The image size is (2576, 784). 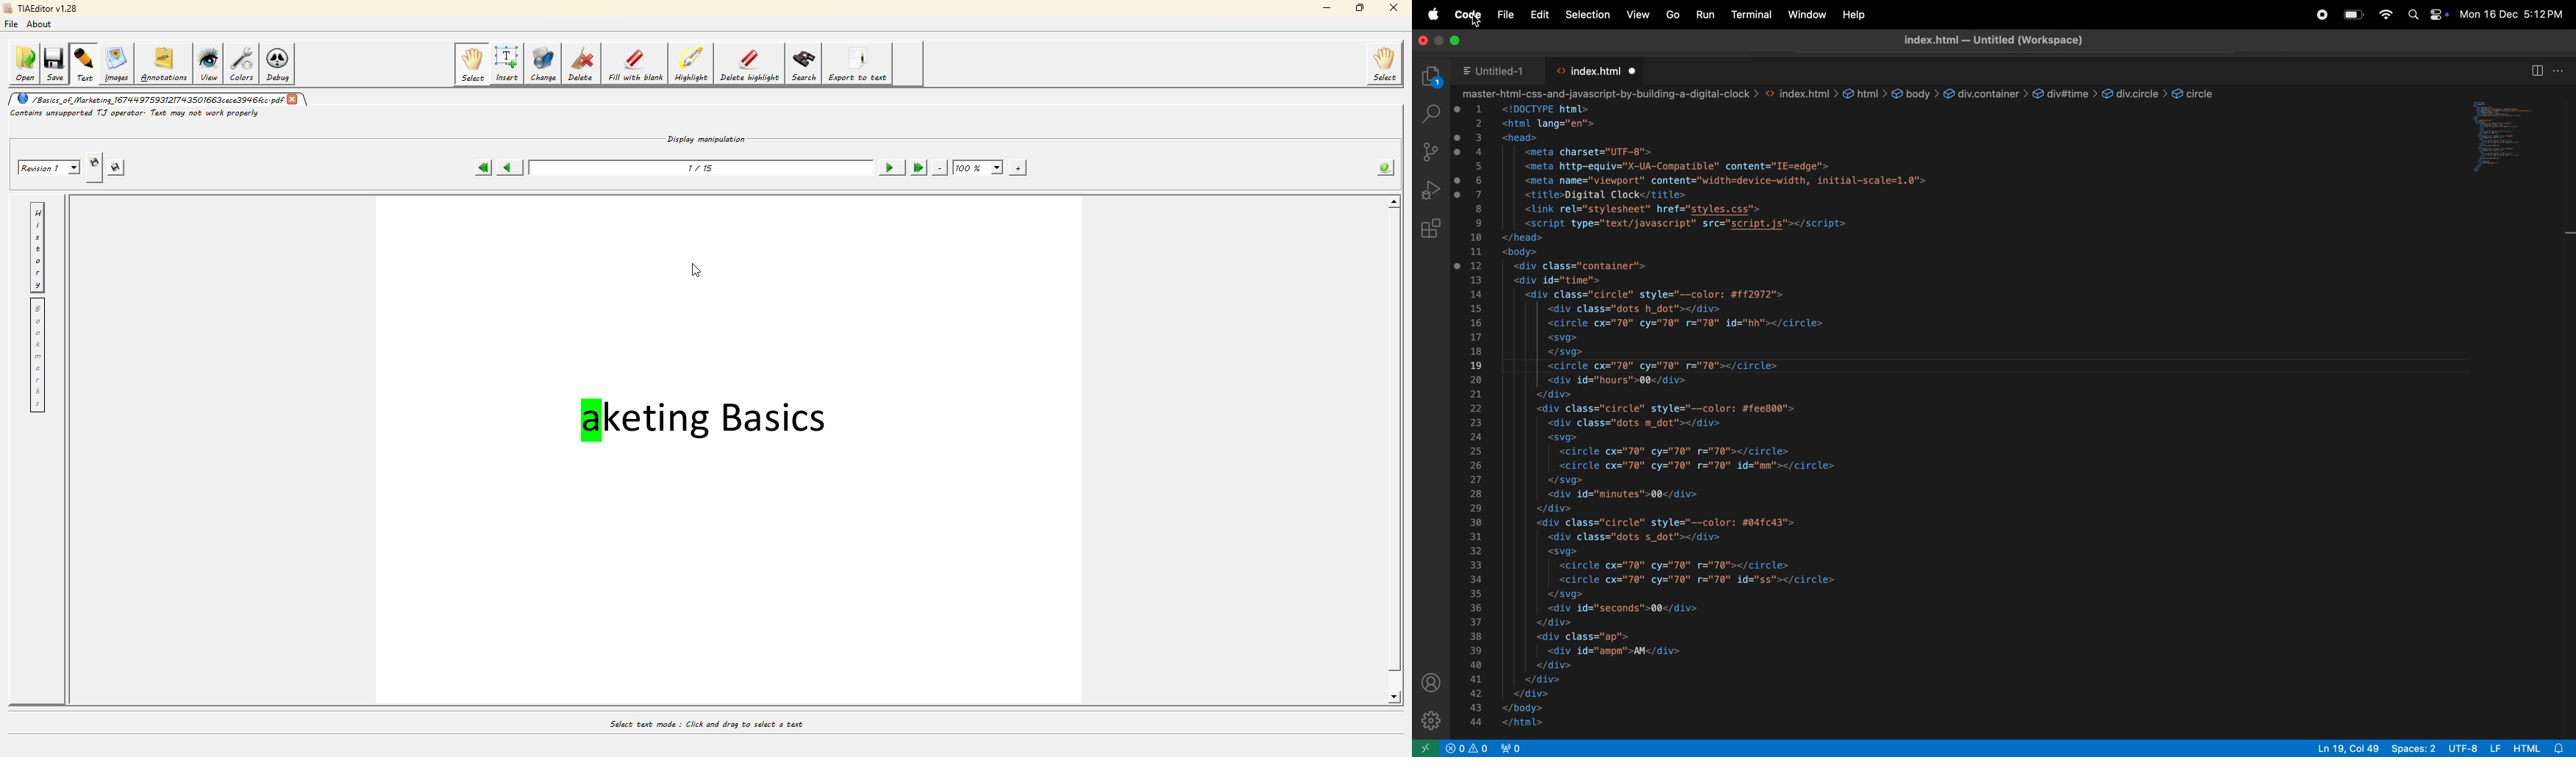 I want to click on zoom out, so click(x=937, y=168).